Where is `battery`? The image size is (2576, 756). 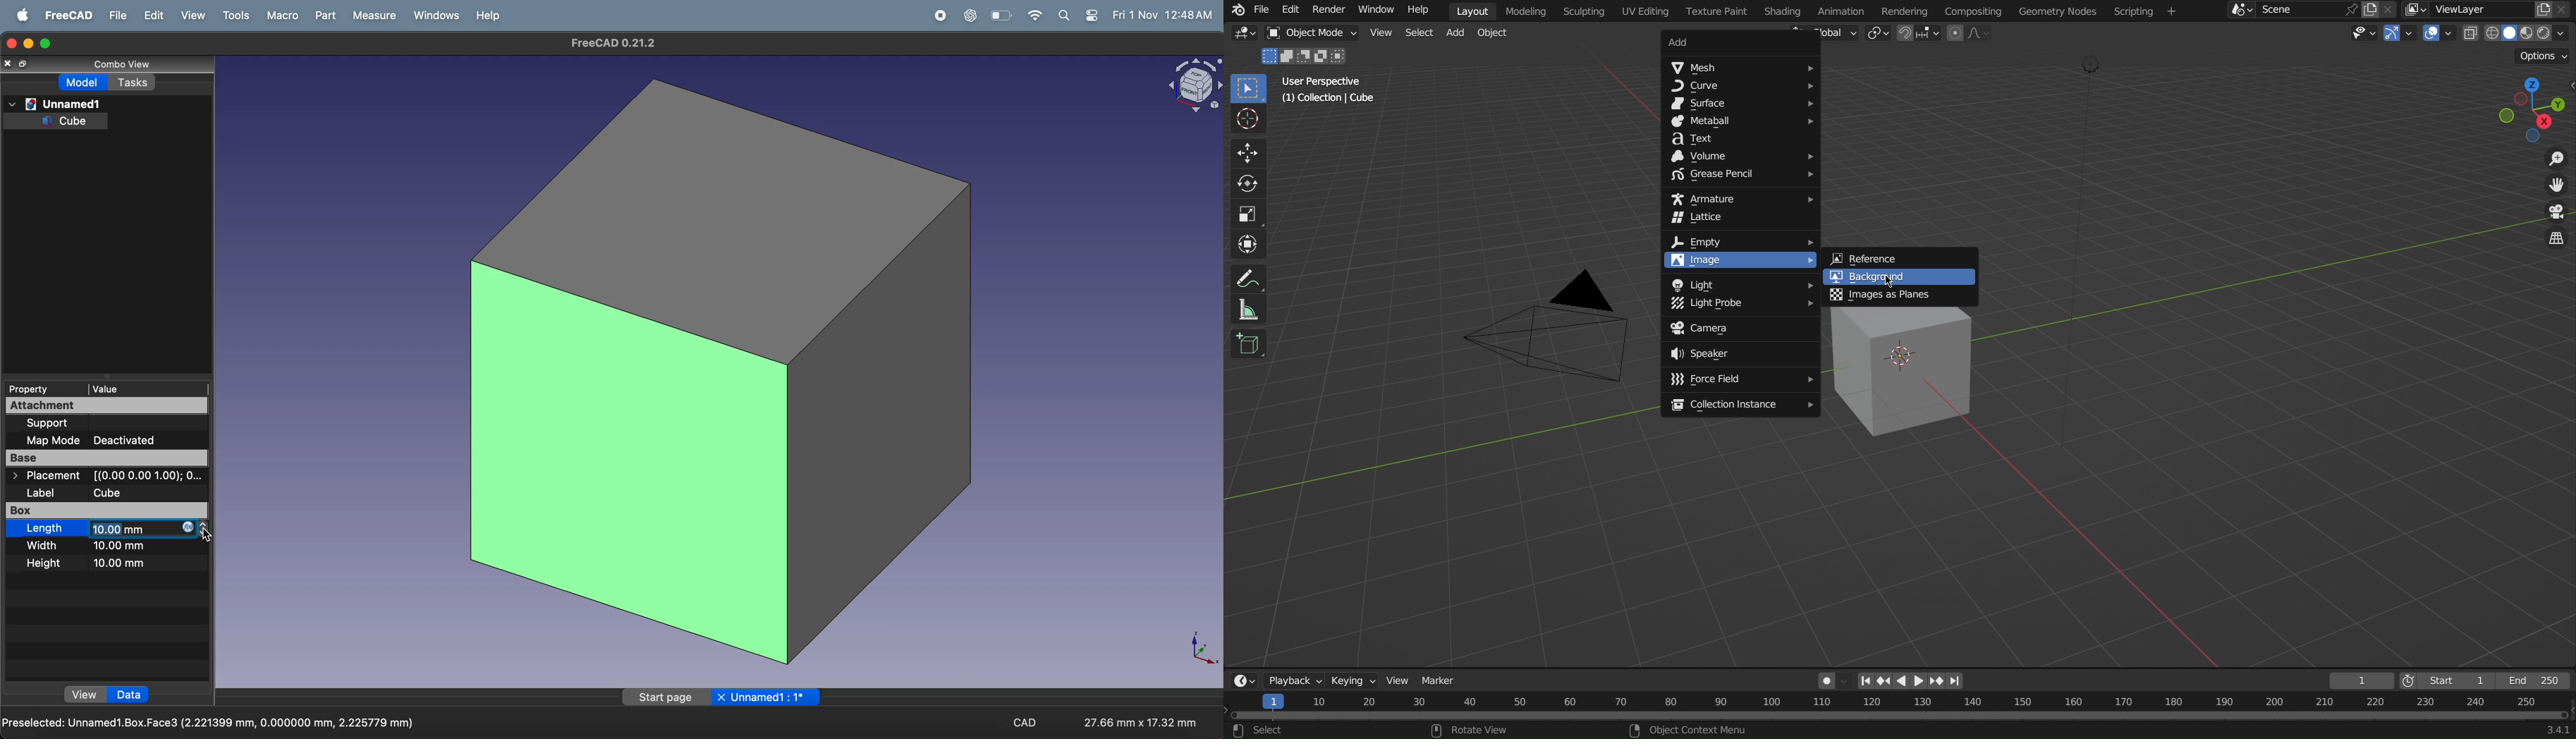
battery is located at coordinates (1002, 15).